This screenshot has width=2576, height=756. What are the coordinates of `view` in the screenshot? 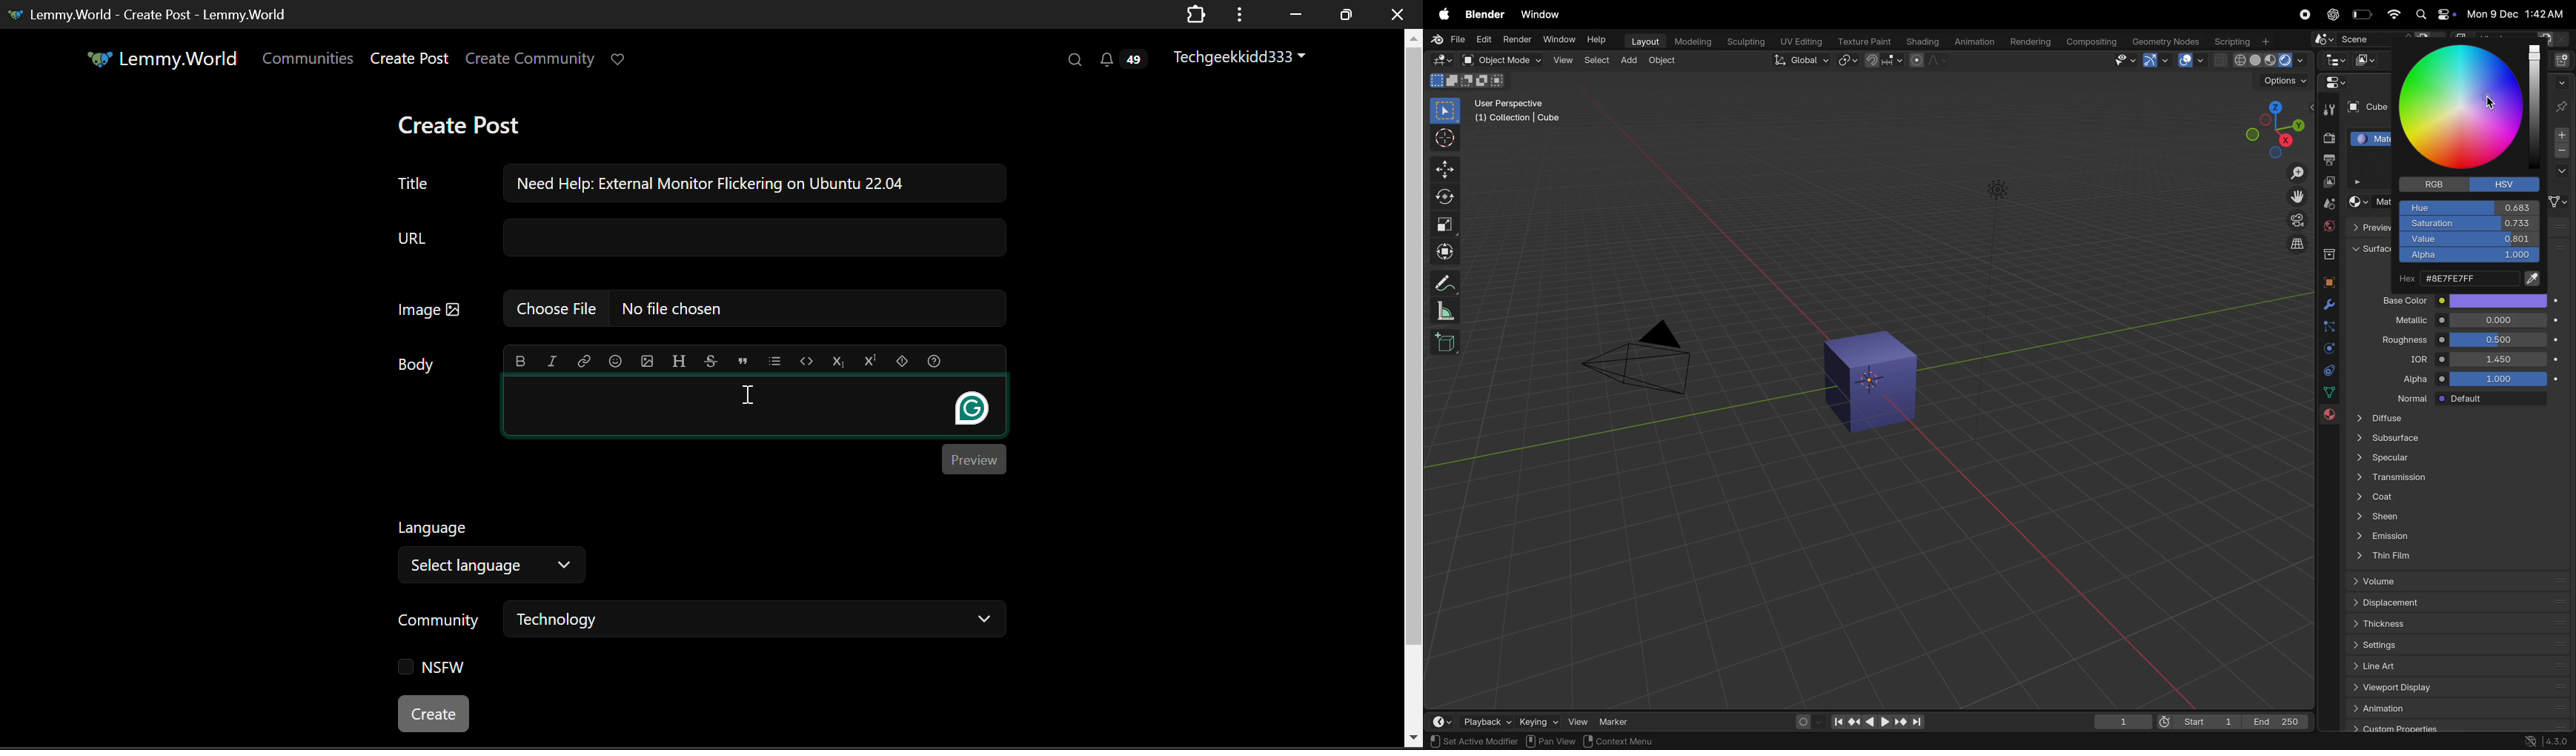 It's located at (1572, 721).